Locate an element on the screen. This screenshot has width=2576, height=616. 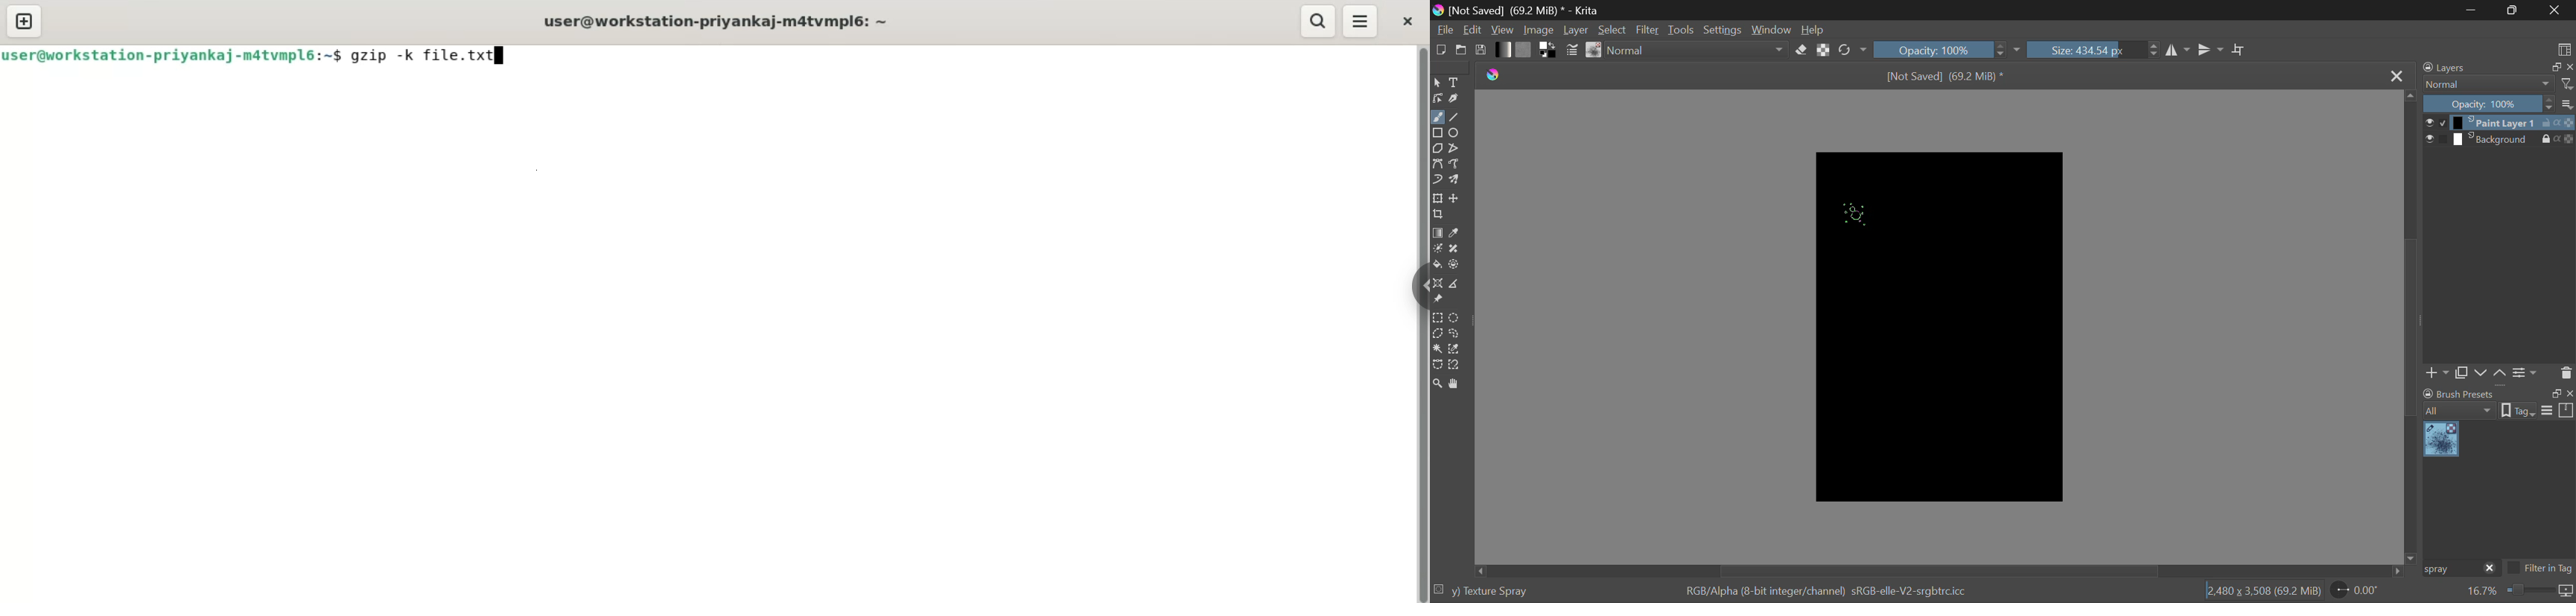
Layer is located at coordinates (1577, 29).